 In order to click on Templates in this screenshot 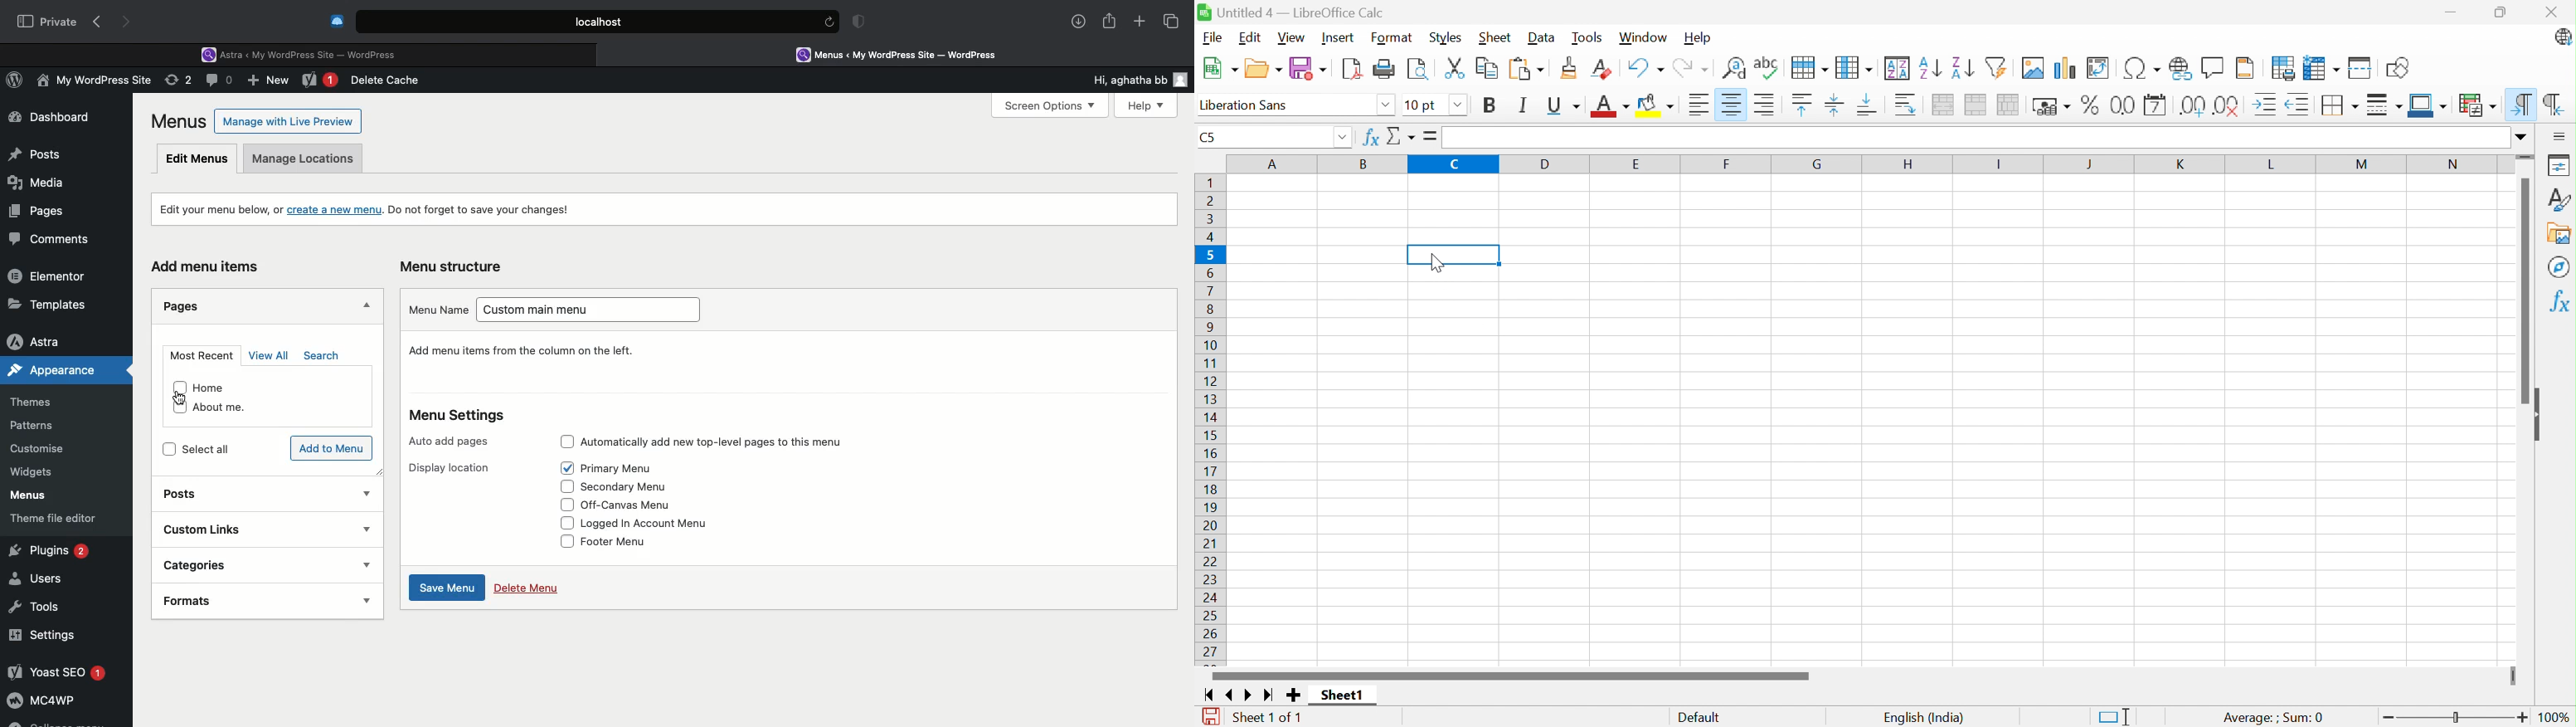, I will do `click(48, 304)`.